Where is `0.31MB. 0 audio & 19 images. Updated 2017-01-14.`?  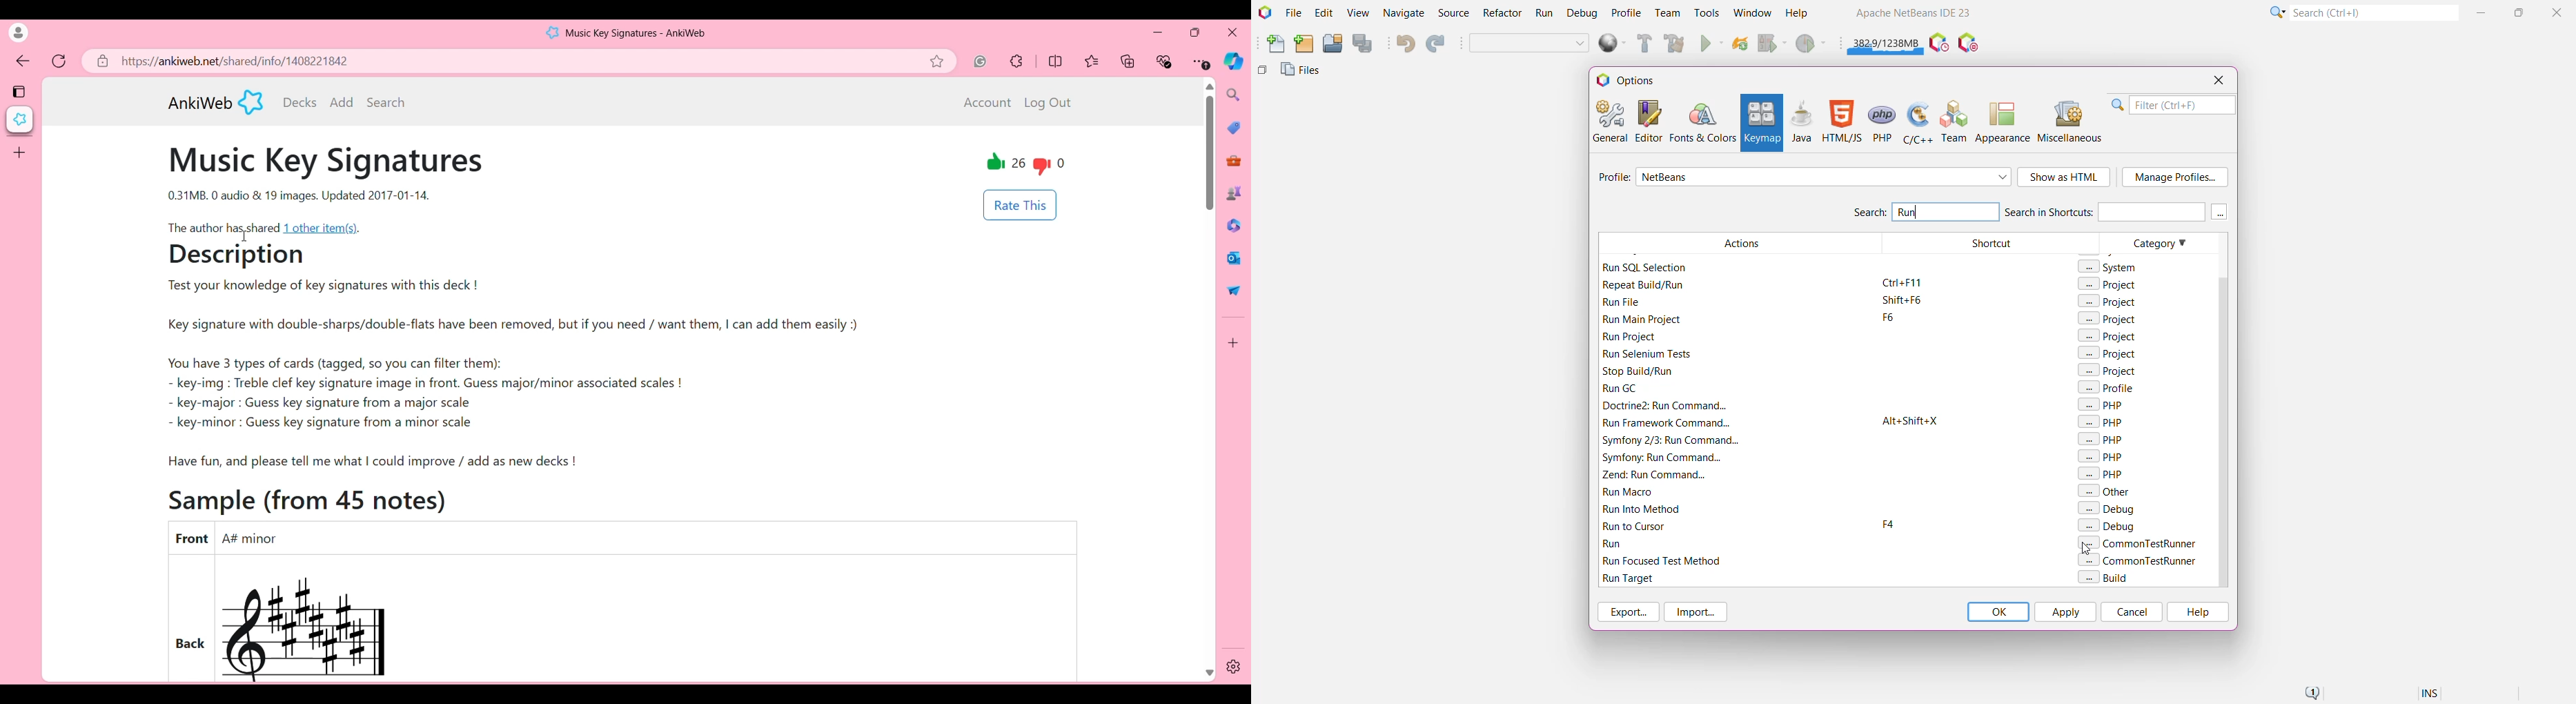
0.31MB. 0 audio & 19 images. Updated 2017-01-14. is located at coordinates (302, 196).